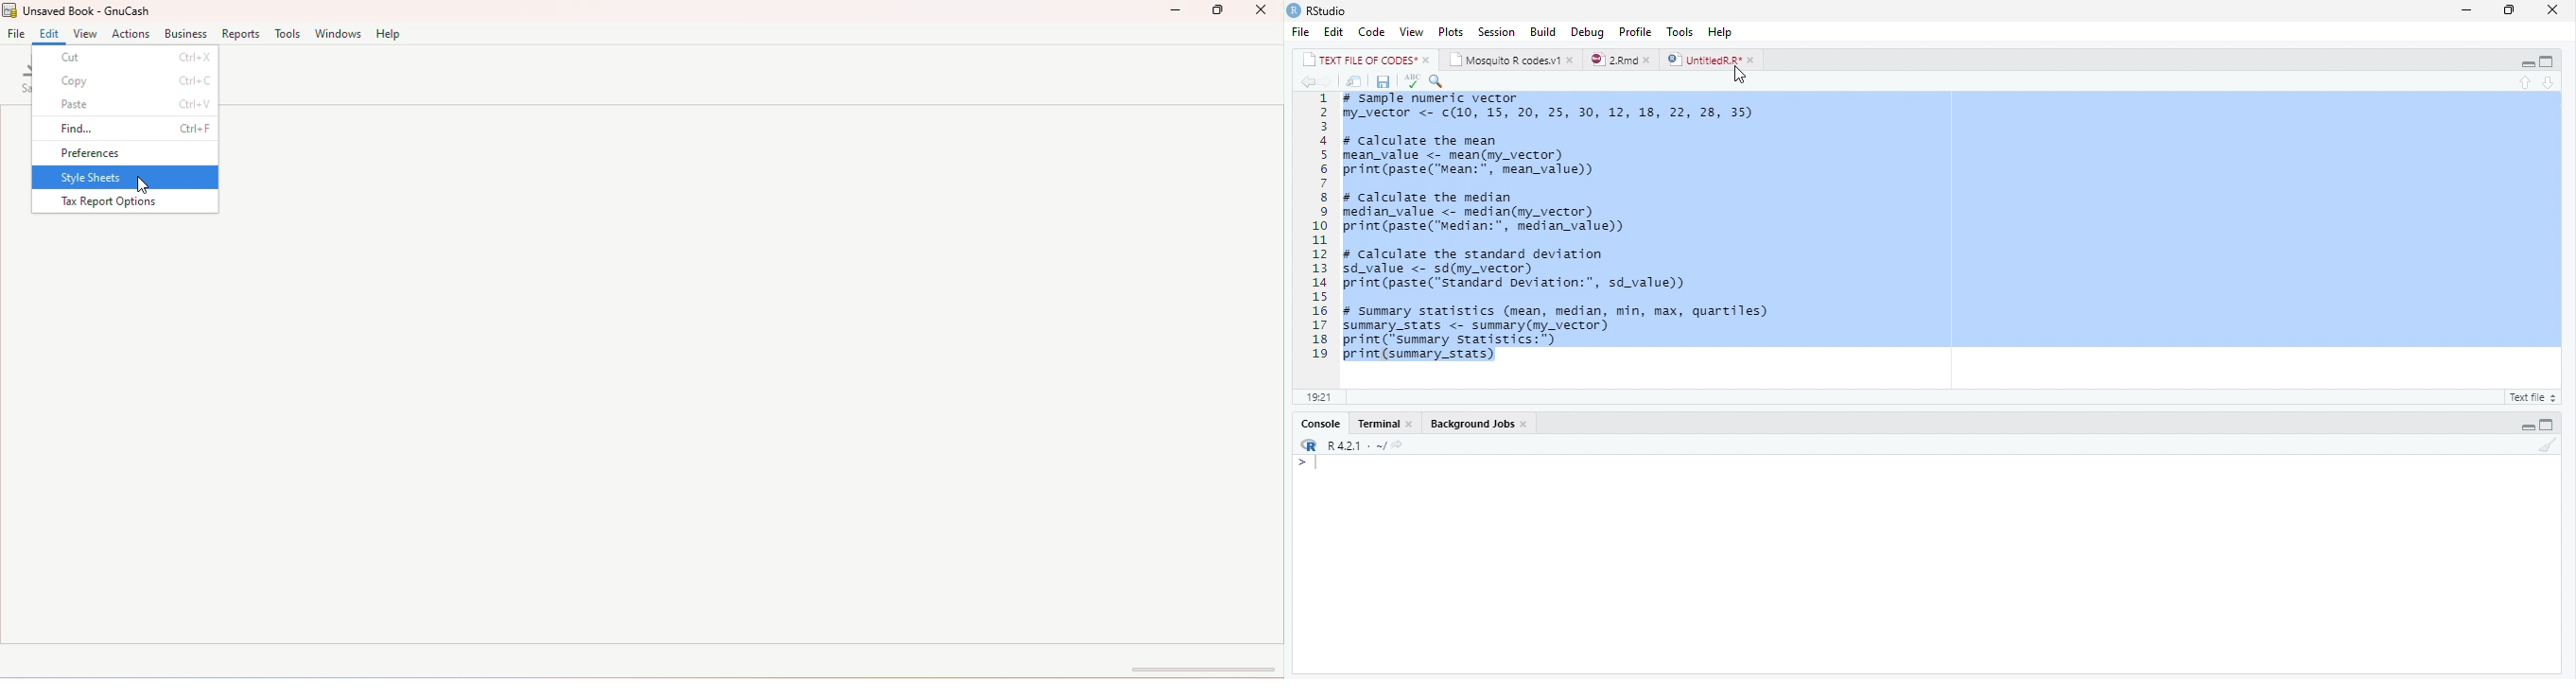 This screenshot has width=2576, height=700. I want to click on File, so click(17, 34).